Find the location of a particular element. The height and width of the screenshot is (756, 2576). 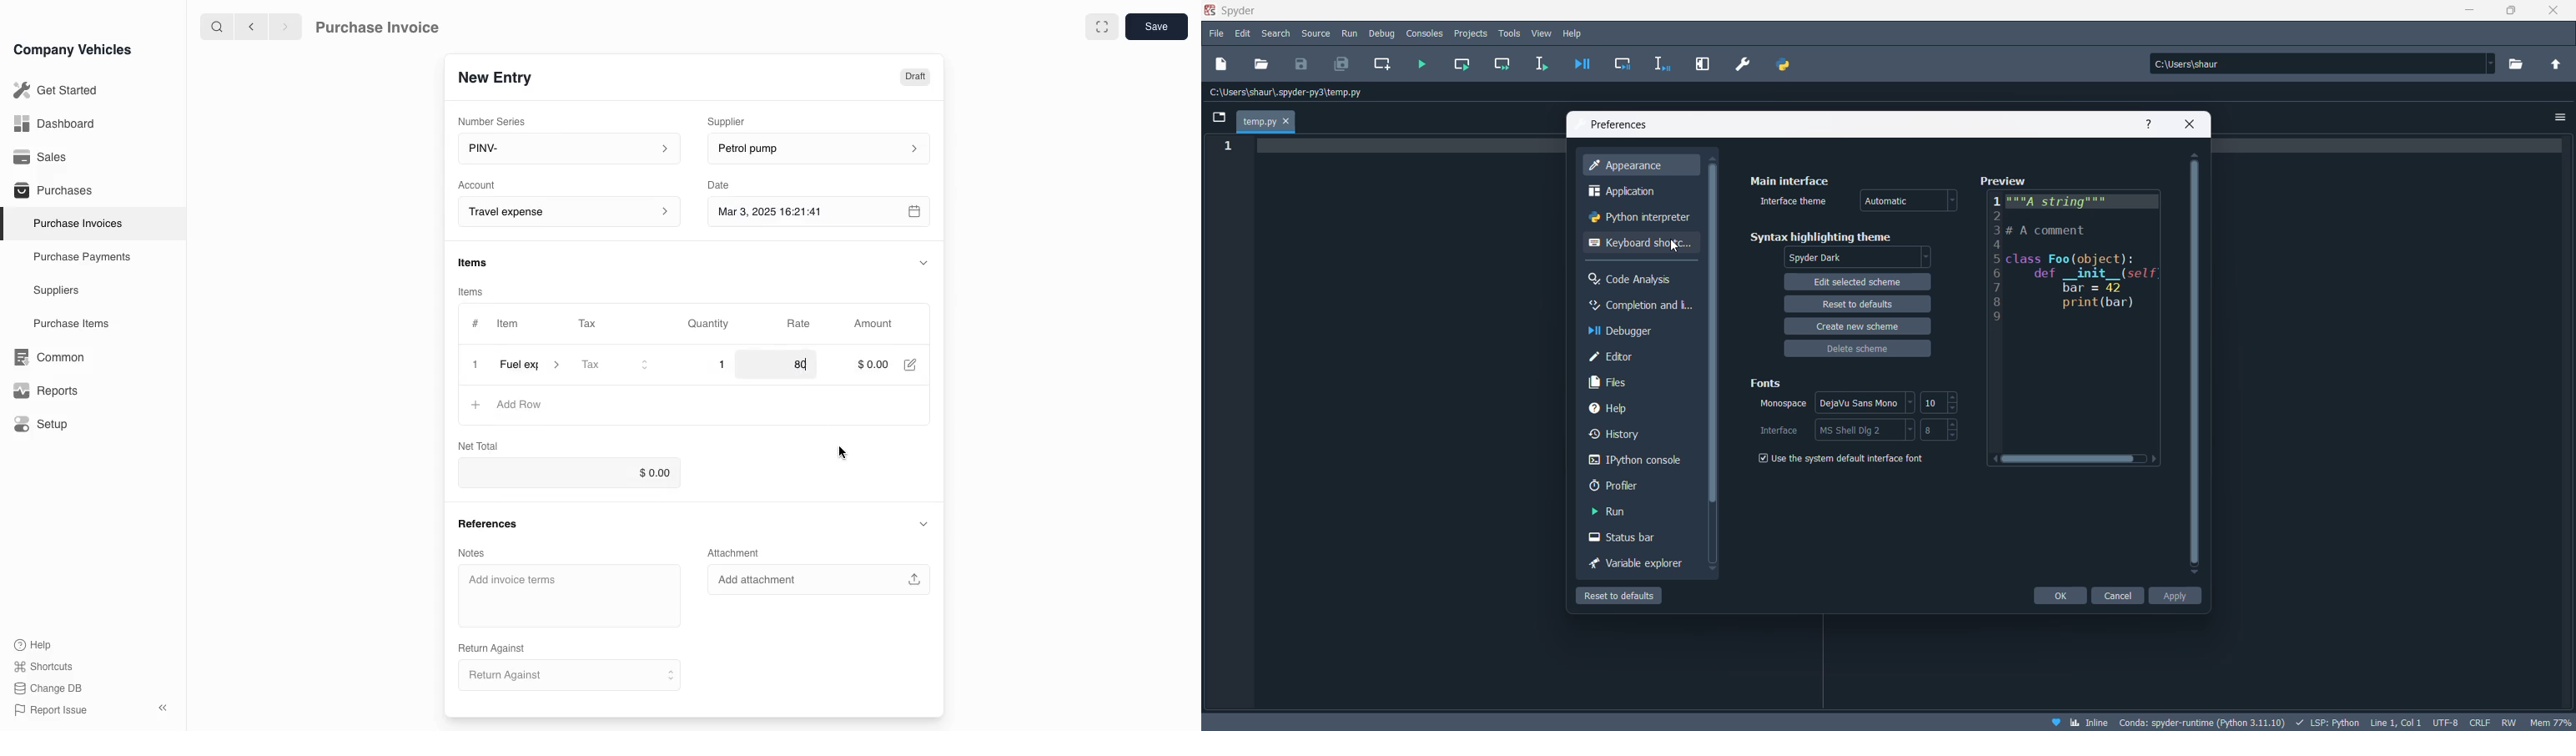

reset to default is located at coordinates (1633, 596).